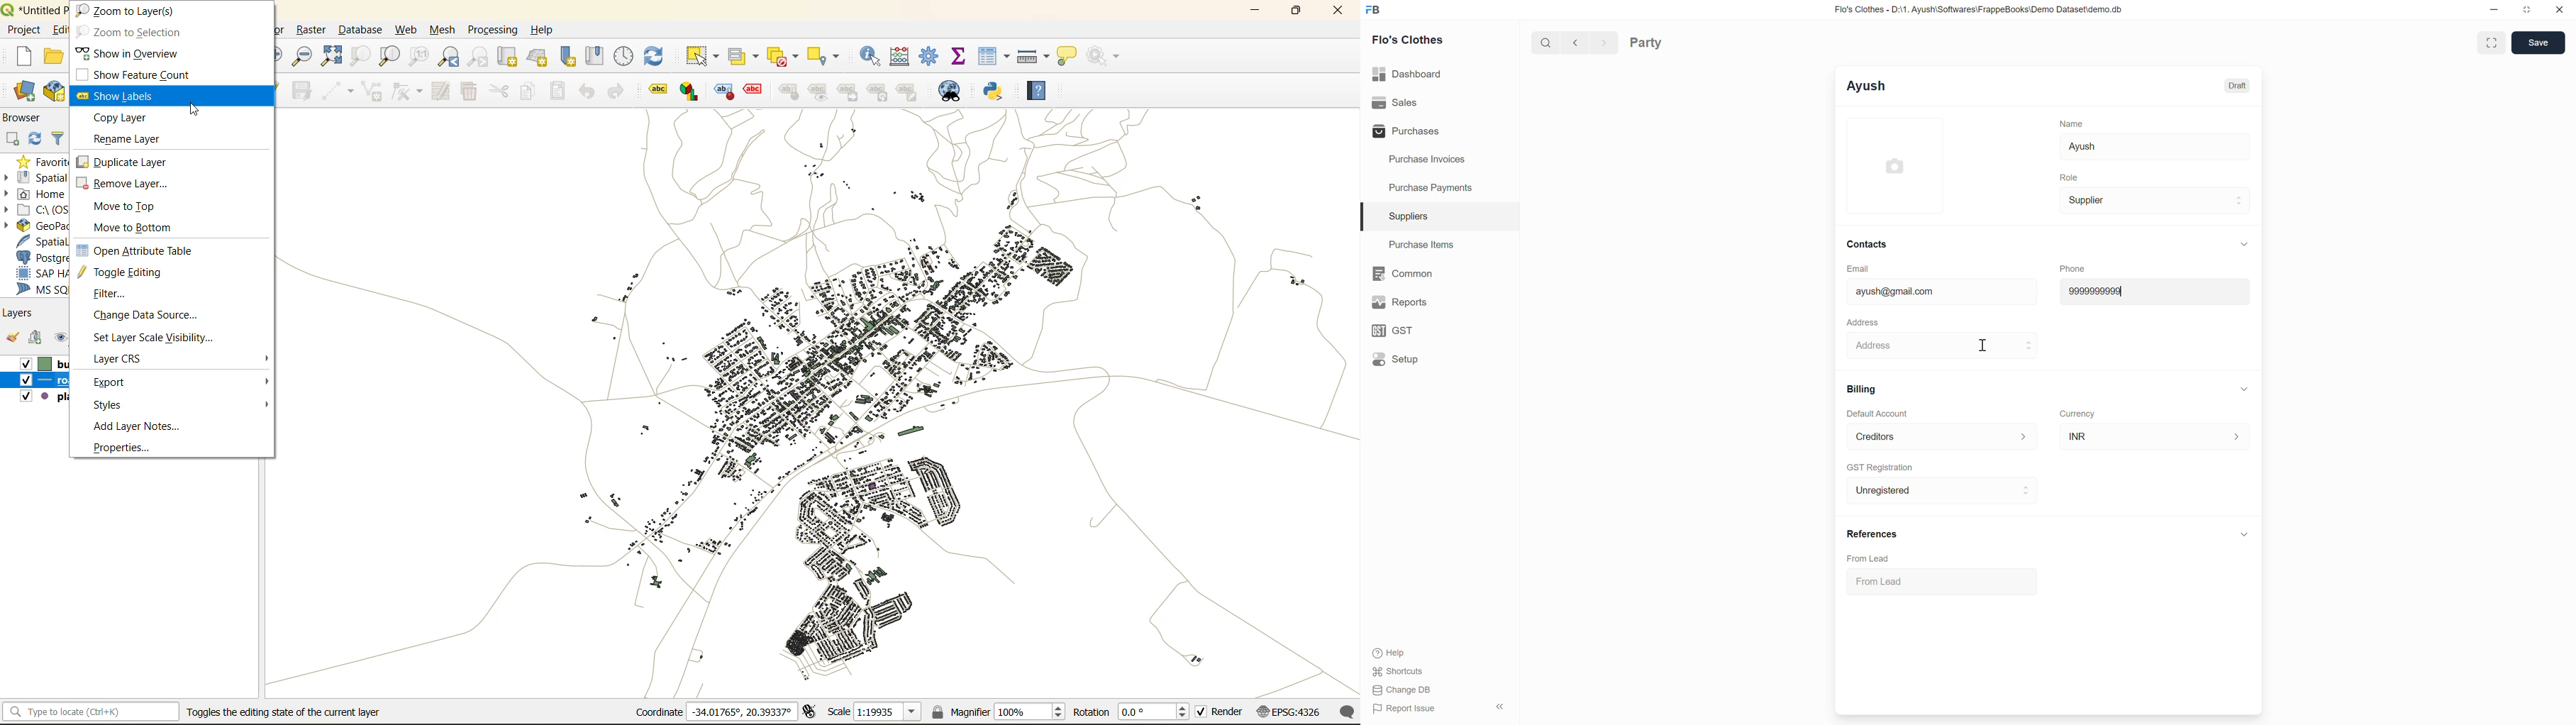  I want to click on Sales, so click(1440, 103).